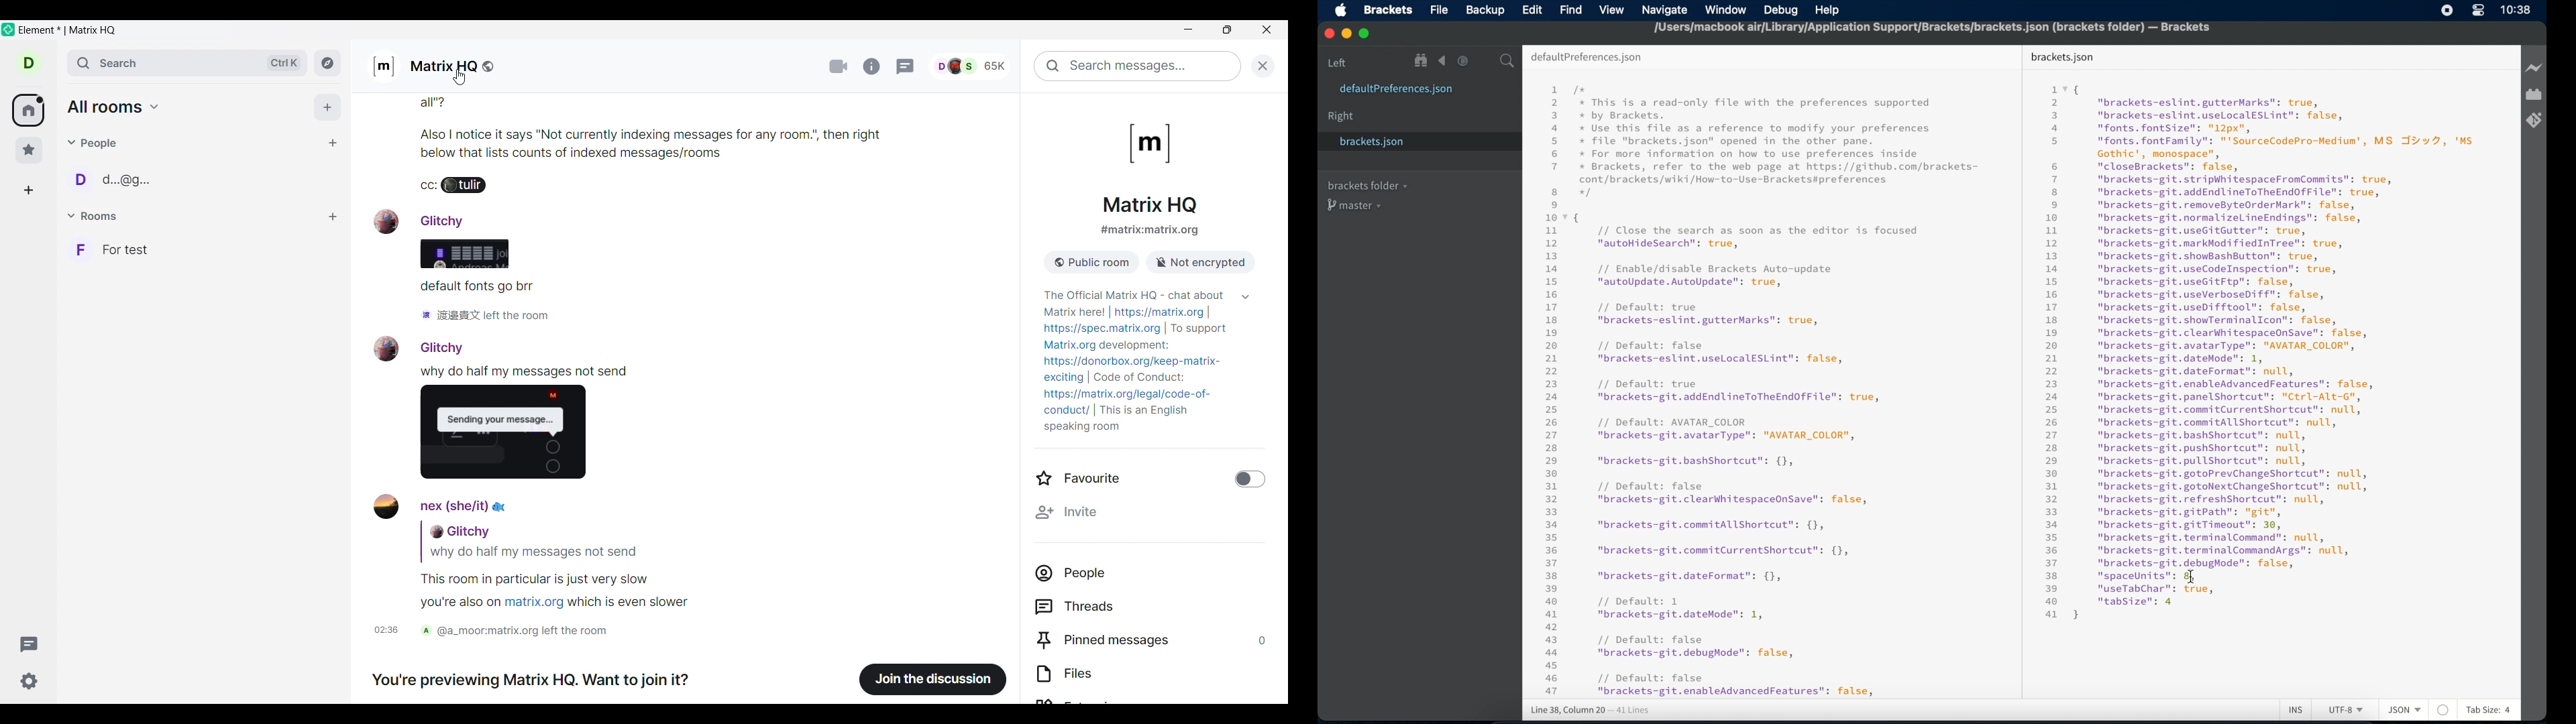 This screenshot has height=728, width=2576. Describe the element at coordinates (478, 288) in the screenshot. I see `default fonts go brr` at that location.